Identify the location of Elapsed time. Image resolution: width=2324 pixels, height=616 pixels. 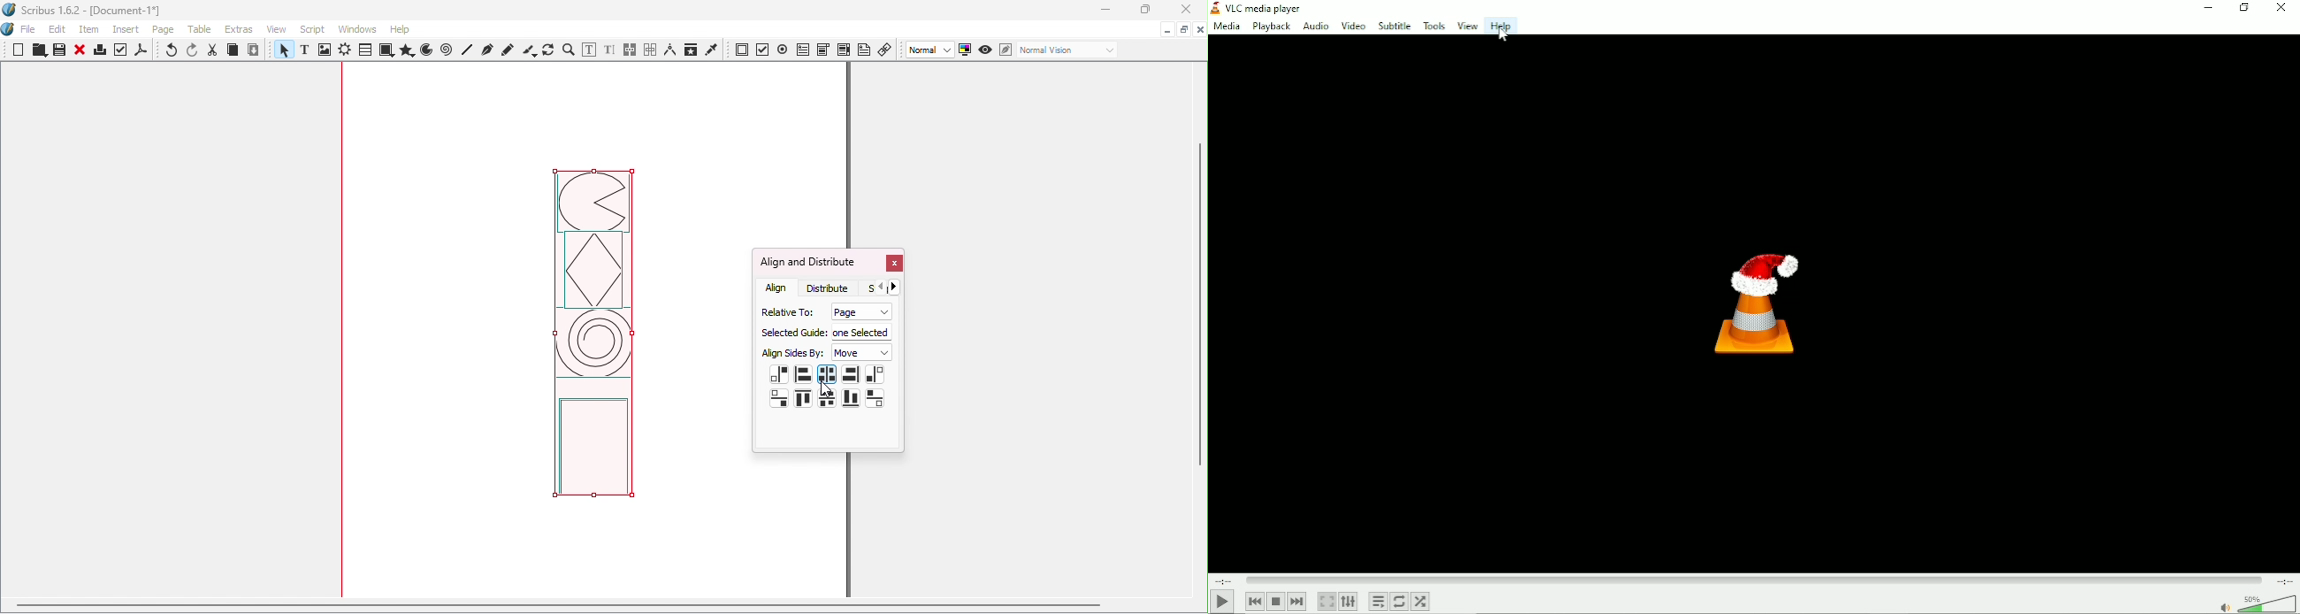
(1224, 579).